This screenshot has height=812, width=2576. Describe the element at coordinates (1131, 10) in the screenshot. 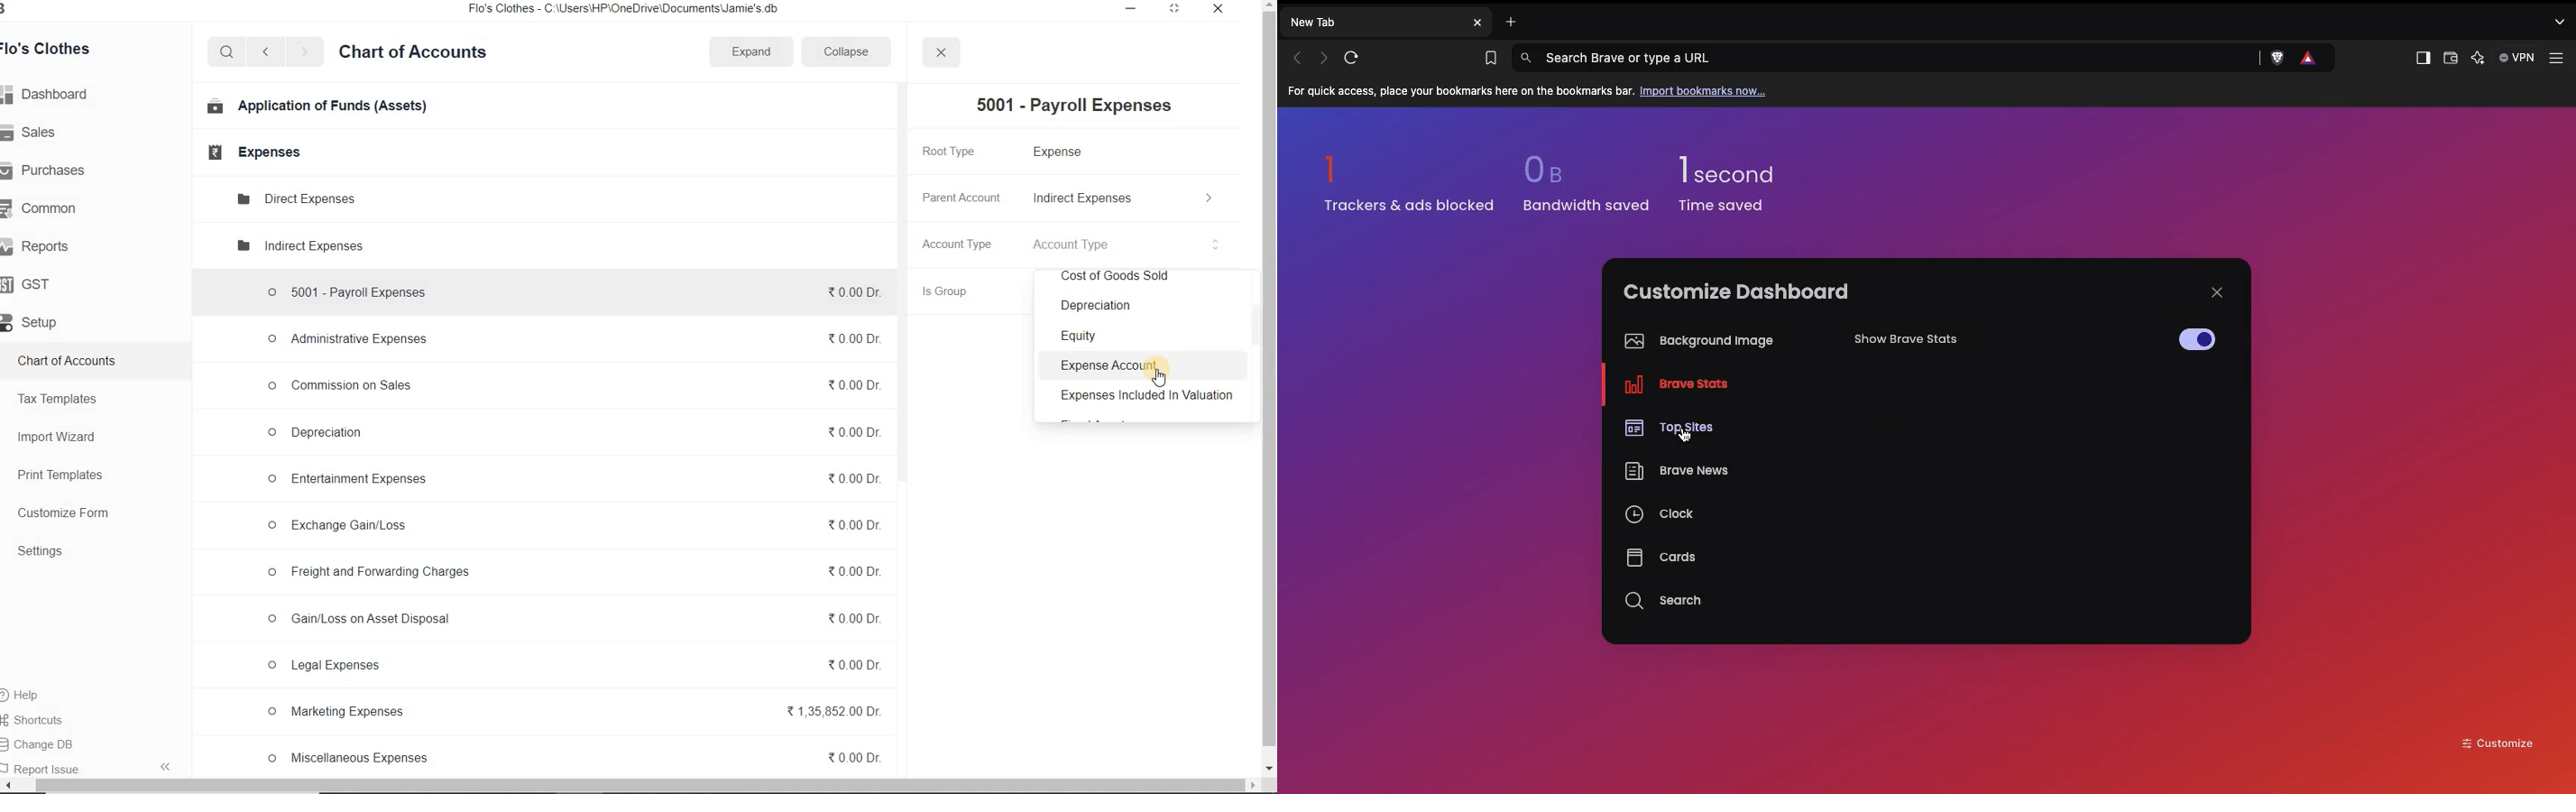

I see `minimize` at that location.